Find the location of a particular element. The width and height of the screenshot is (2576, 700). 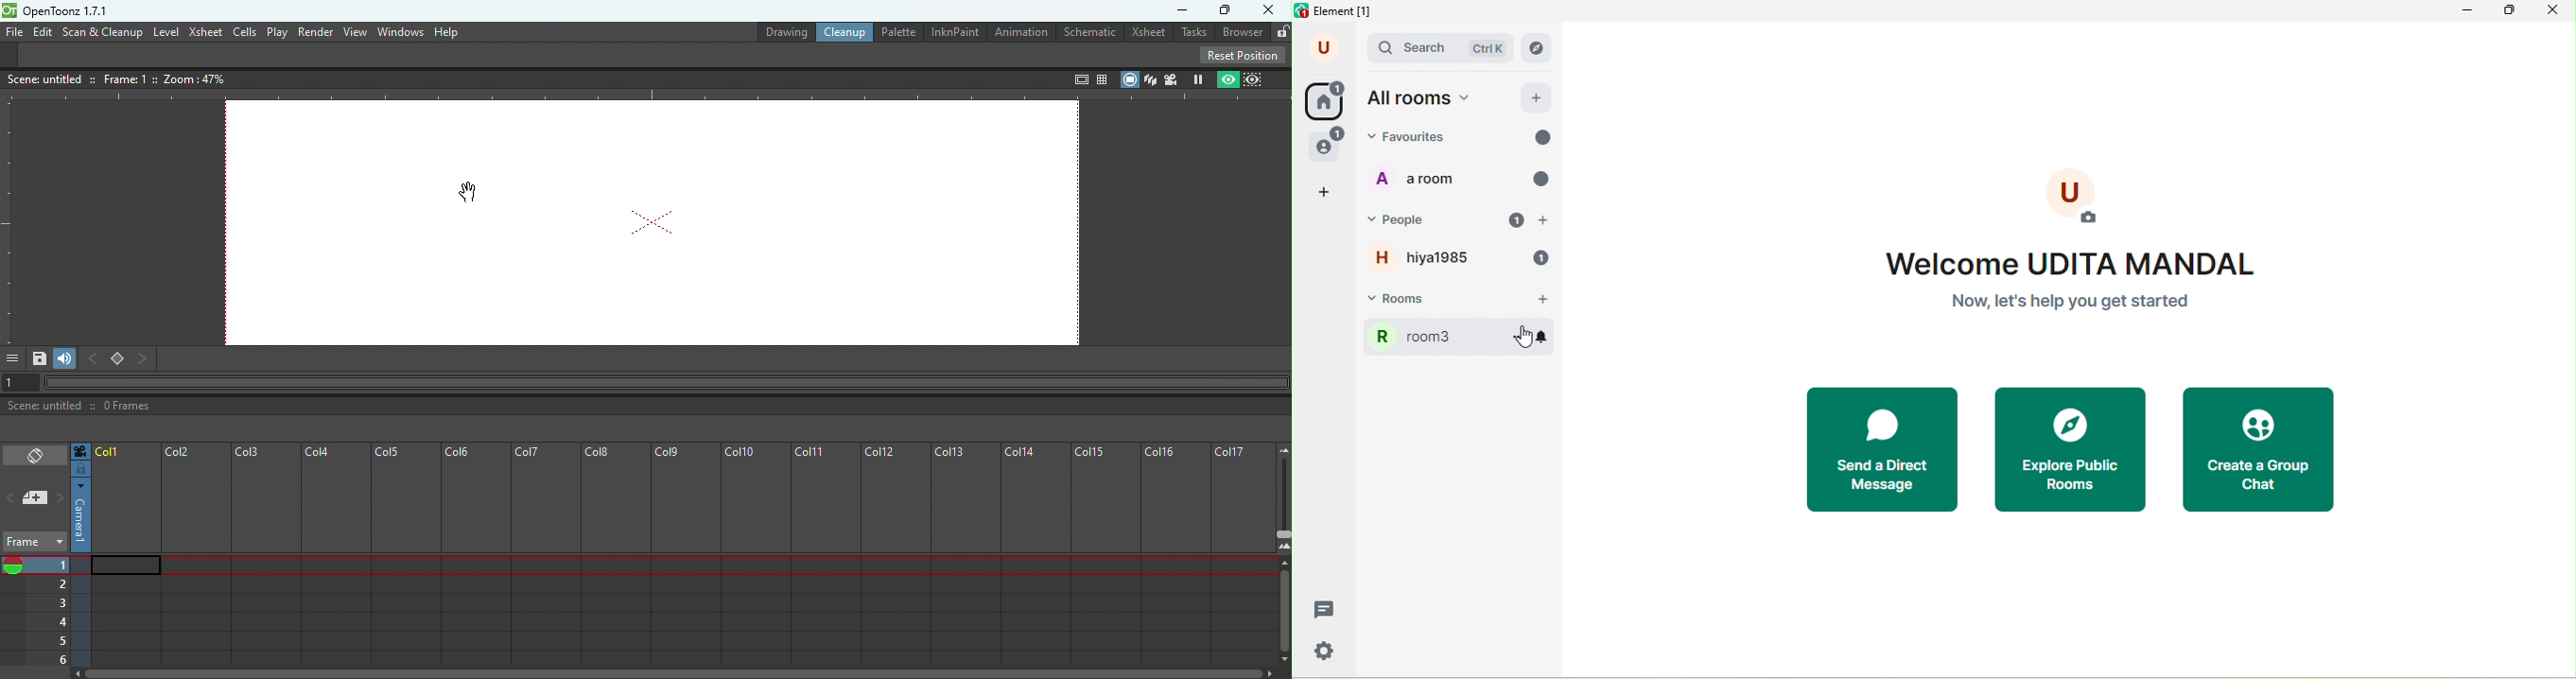

navigator is located at coordinates (1536, 48).